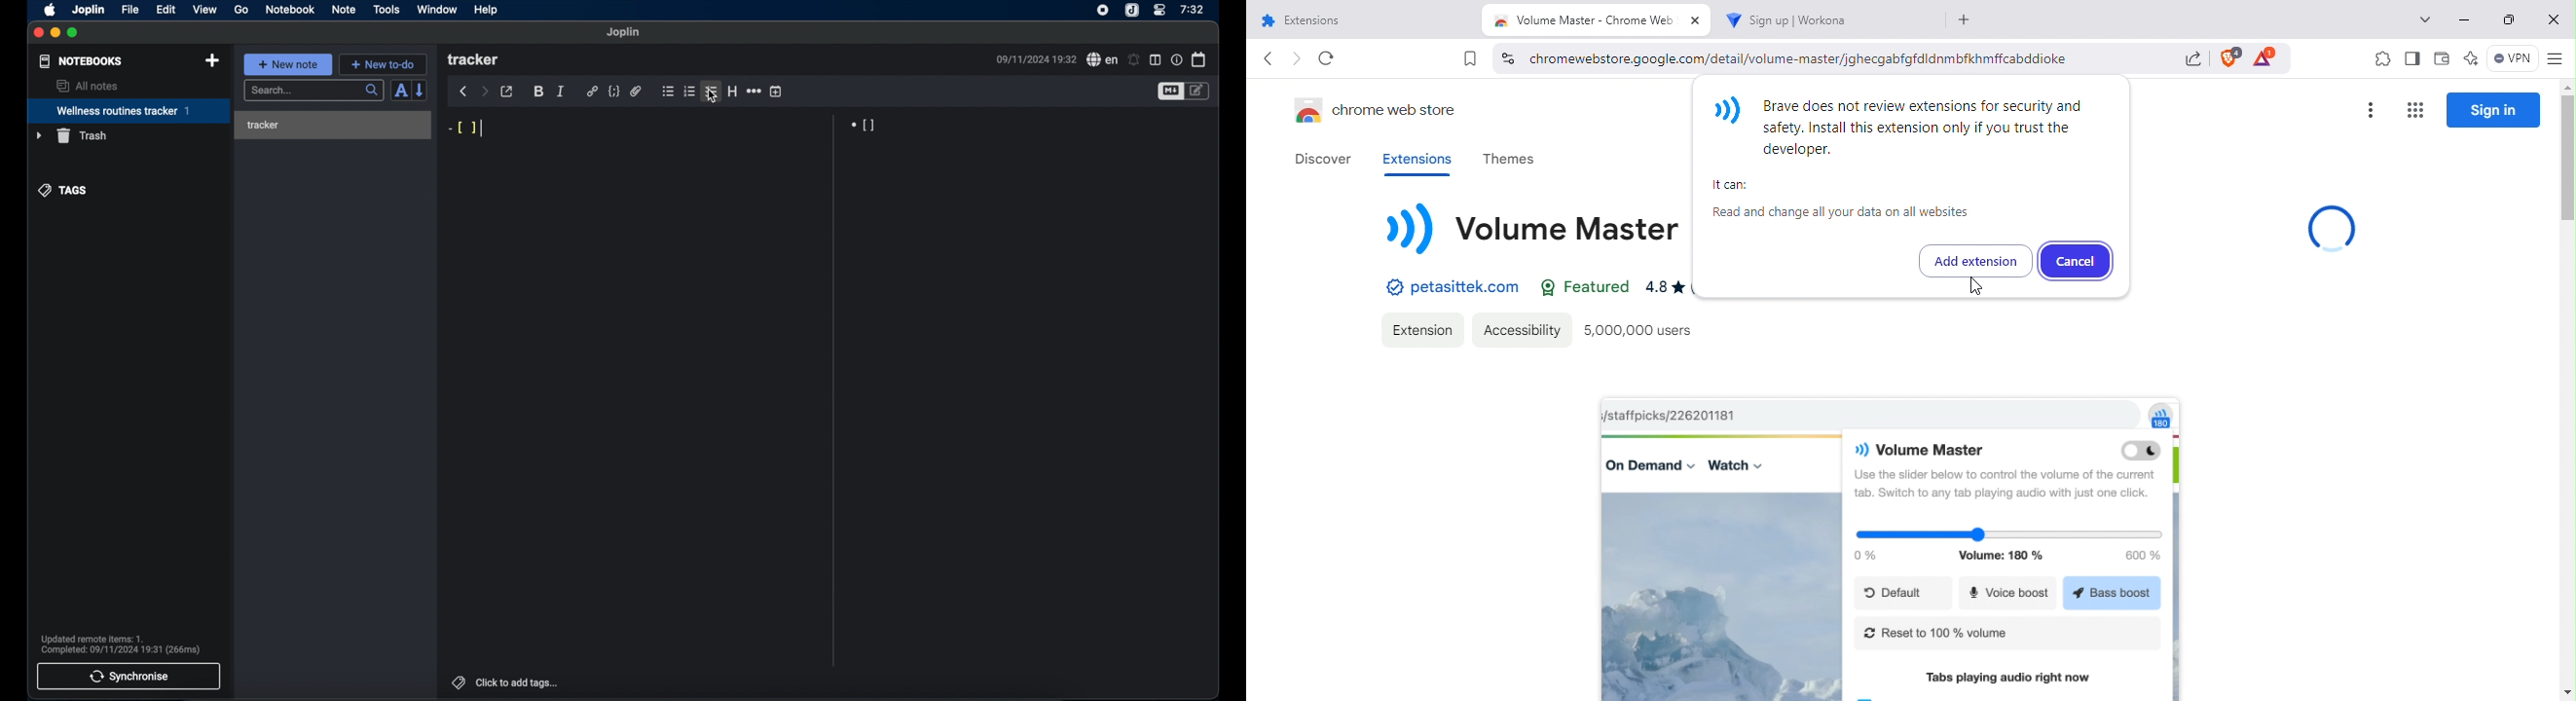  Describe the element at coordinates (129, 676) in the screenshot. I see `synchronise` at that location.